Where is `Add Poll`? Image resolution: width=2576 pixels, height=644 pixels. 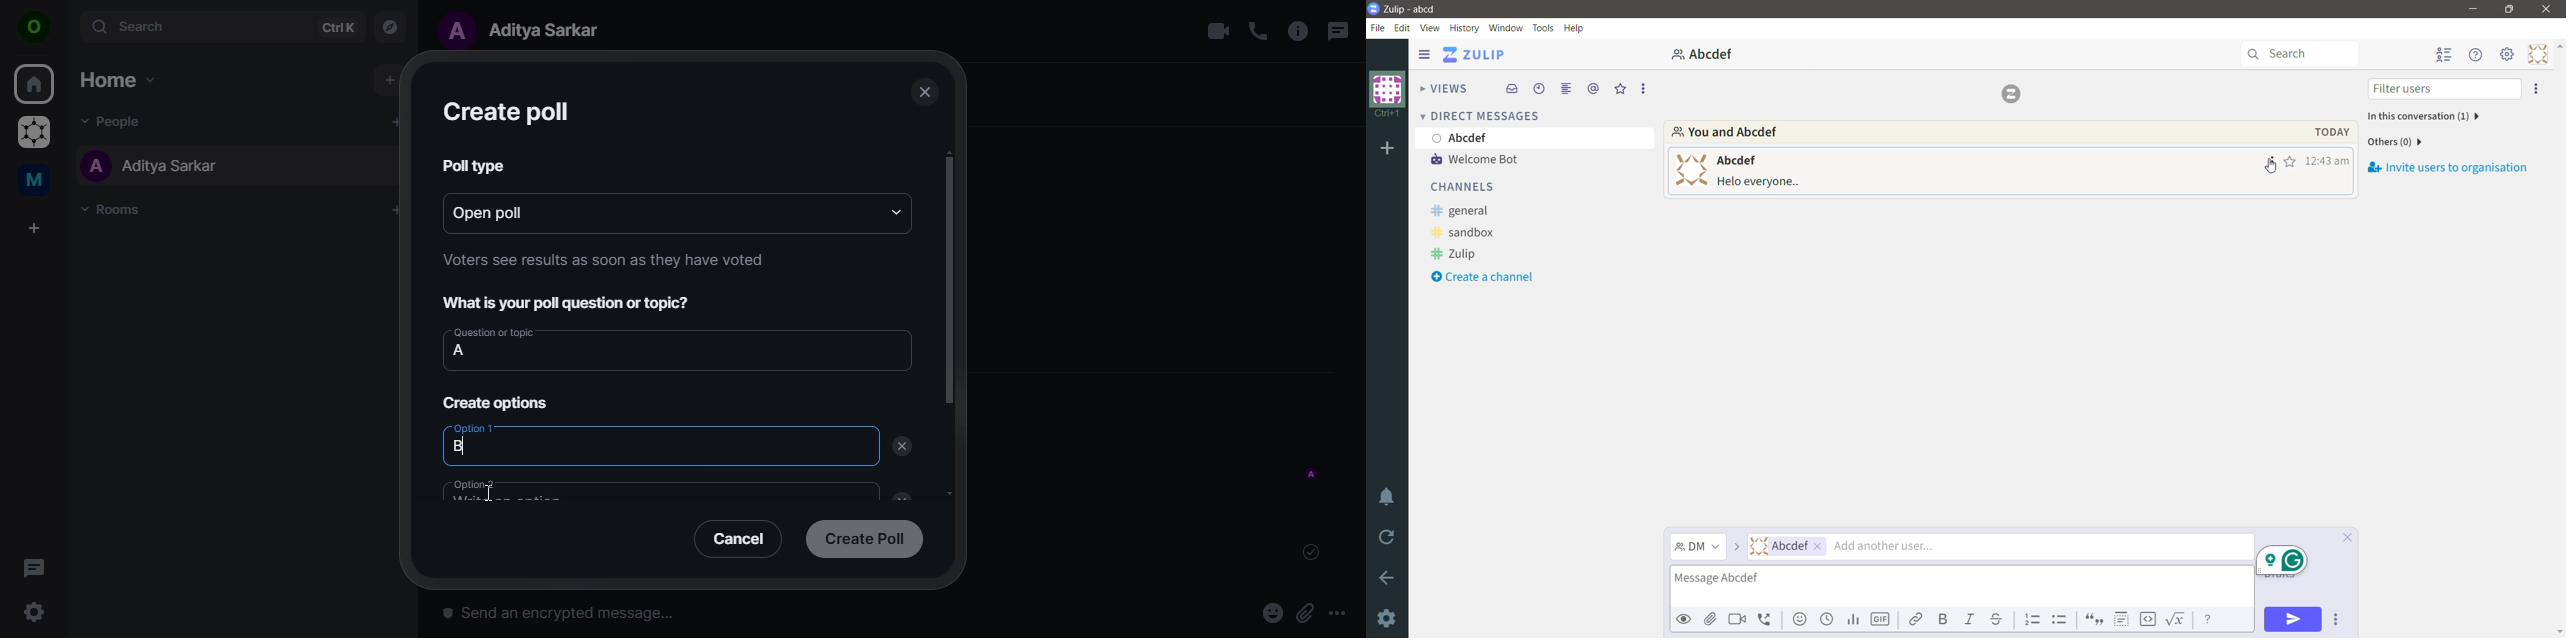 Add Poll is located at coordinates (1855, 620).